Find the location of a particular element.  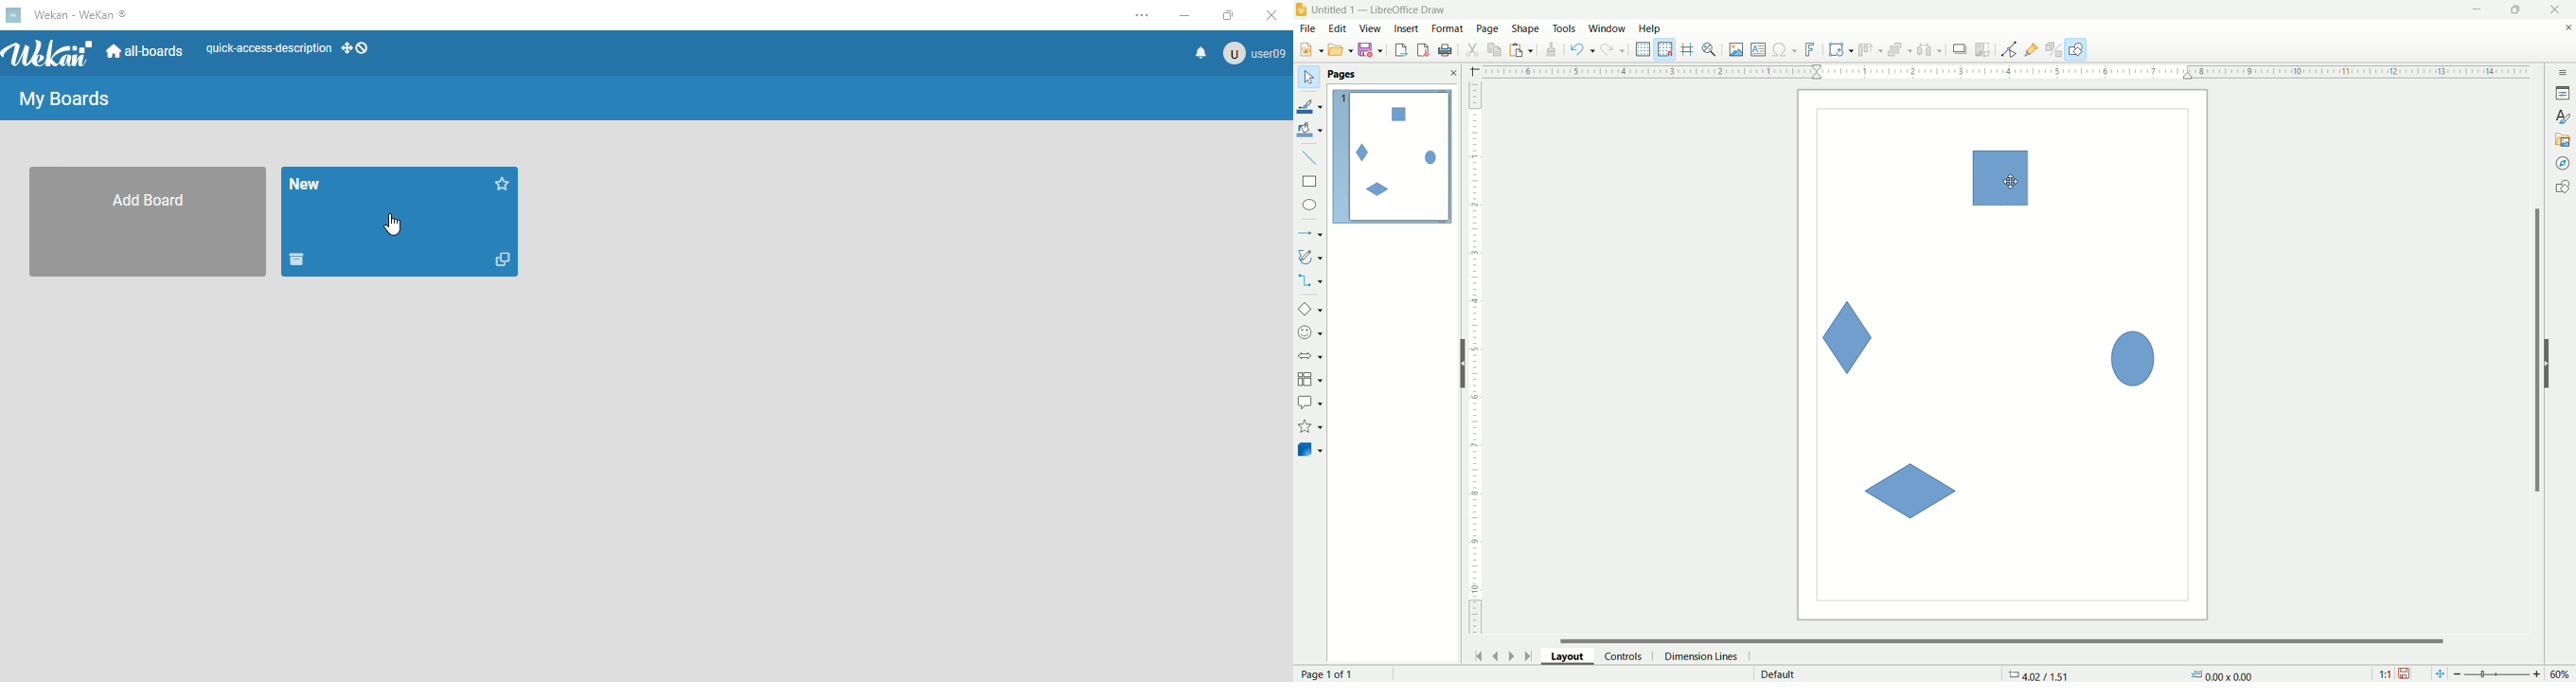

copy is located at coordinates (1495, 49).